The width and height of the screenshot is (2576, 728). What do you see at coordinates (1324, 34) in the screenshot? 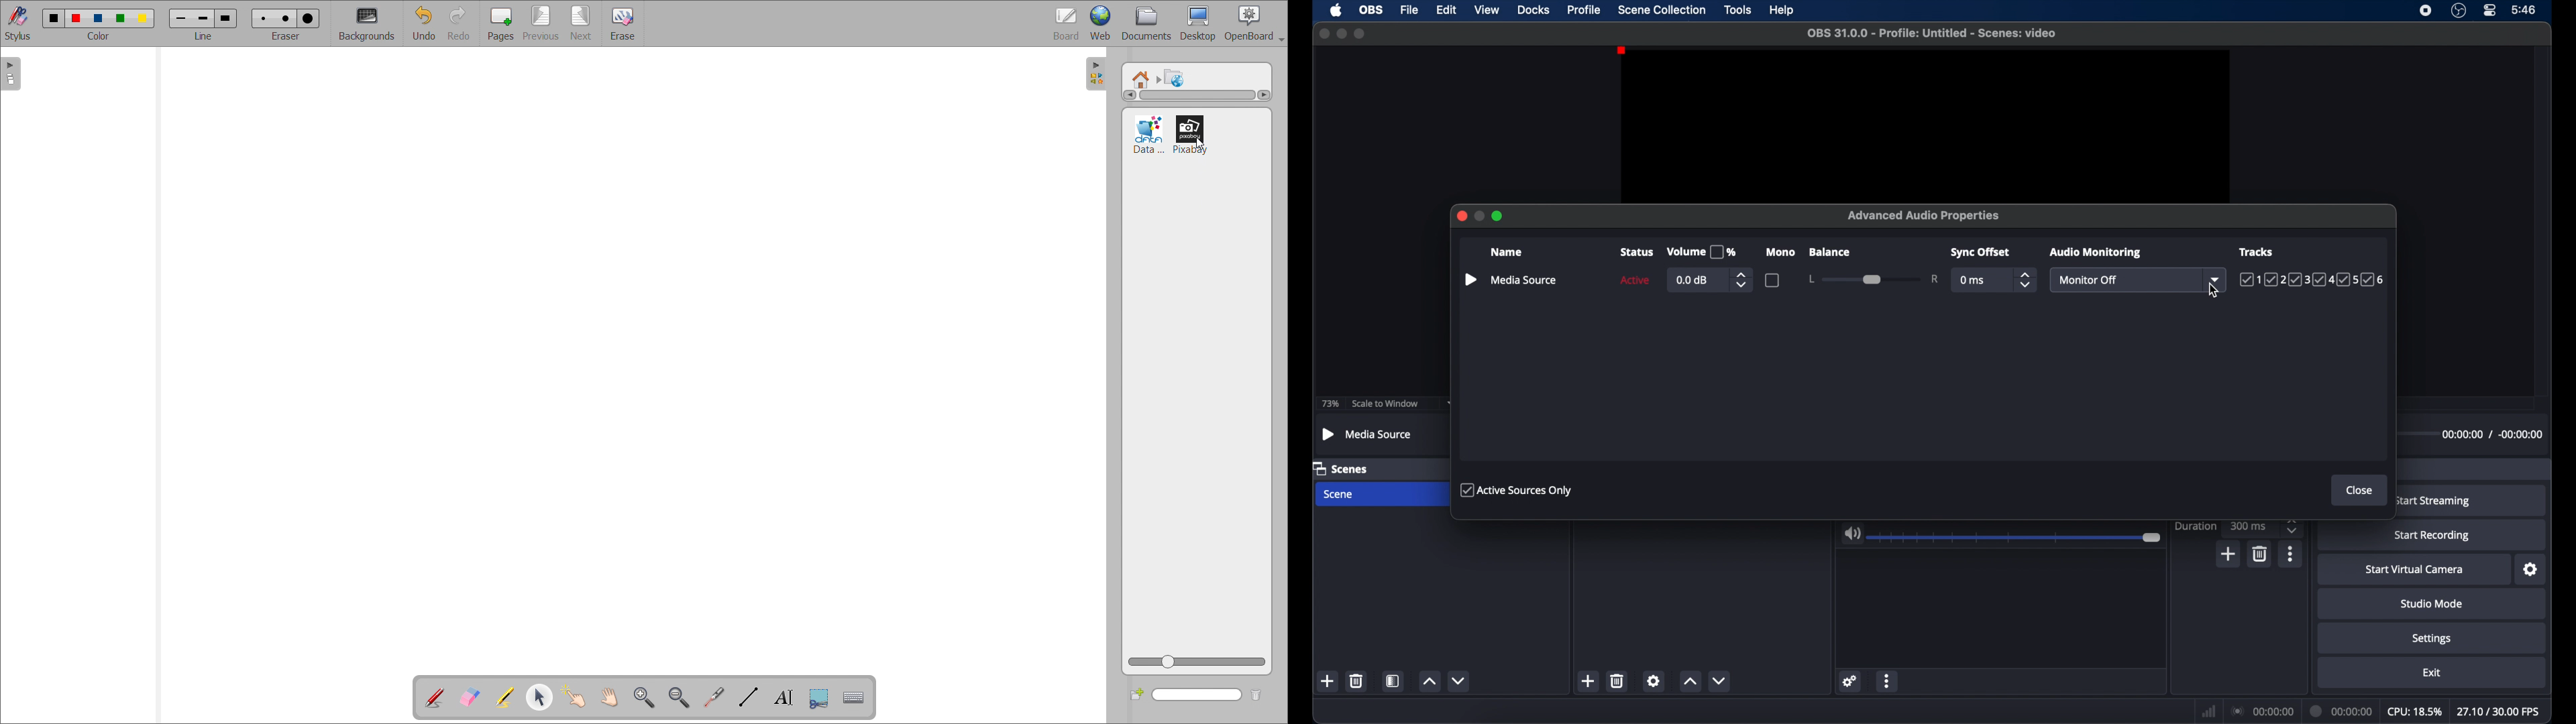
I see `close` at bounding box center [1324, 34].